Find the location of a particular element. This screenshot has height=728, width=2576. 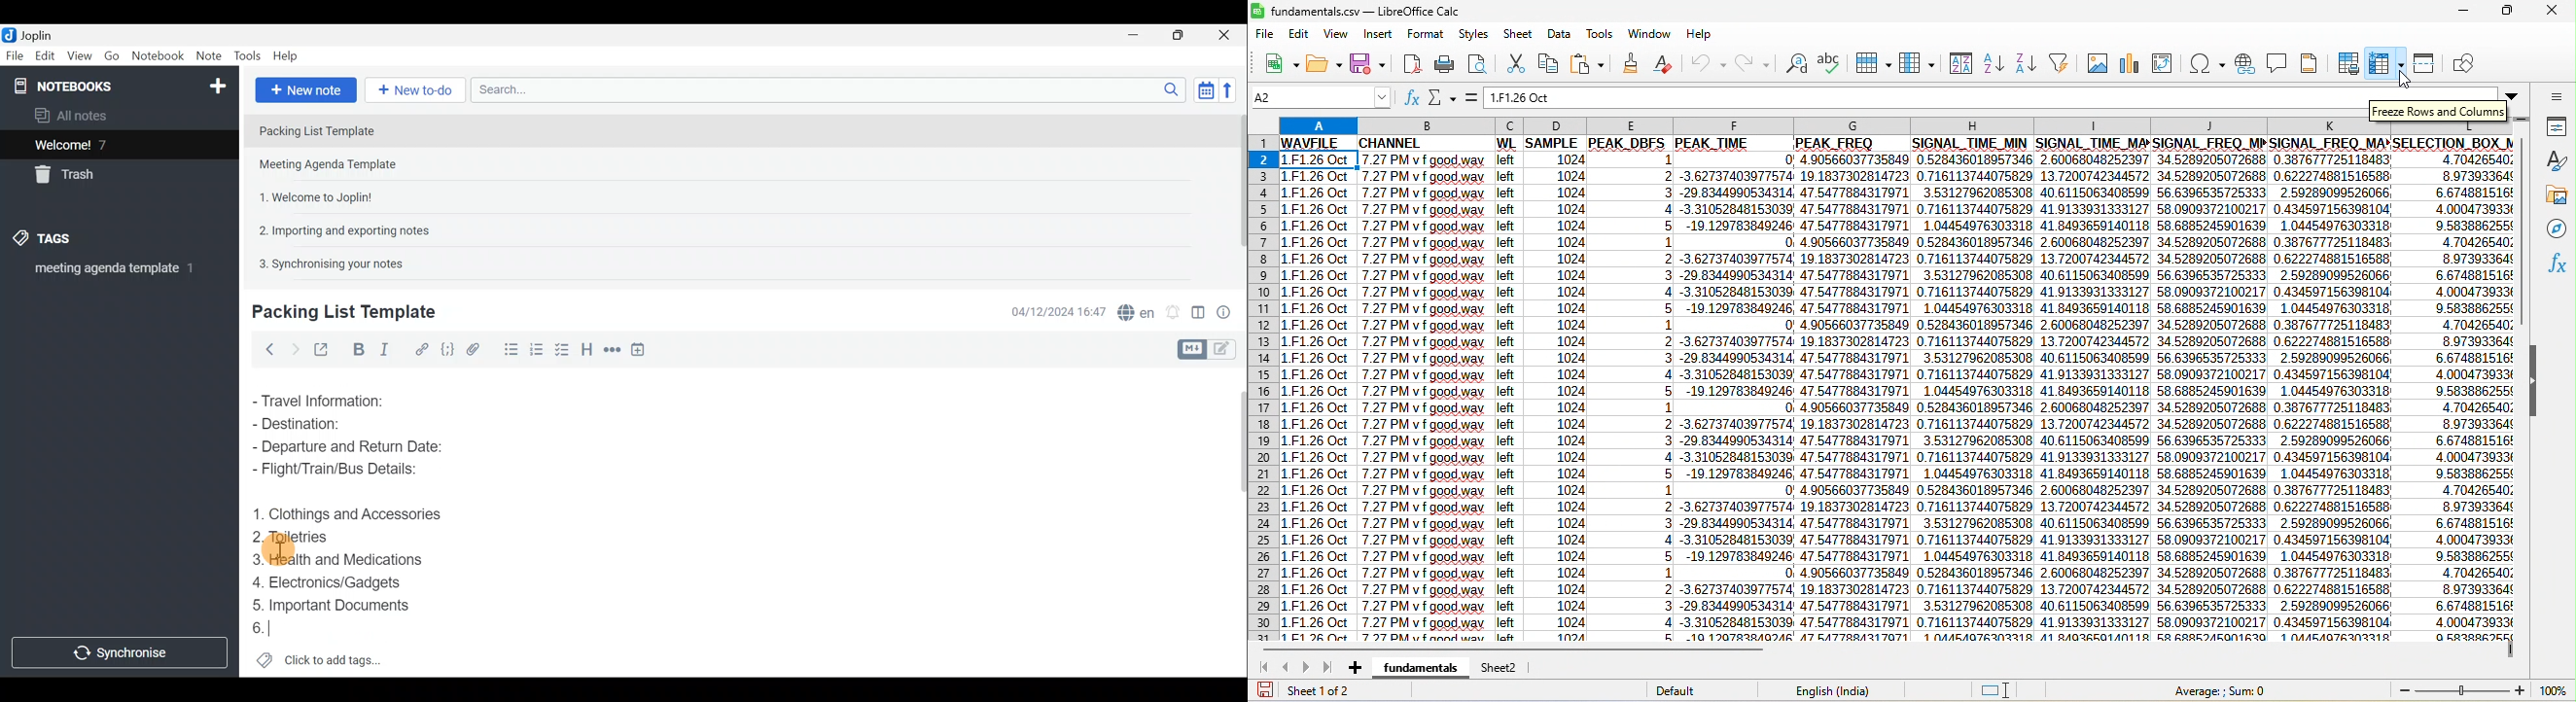

split window is located at coordinates (2429, 62).